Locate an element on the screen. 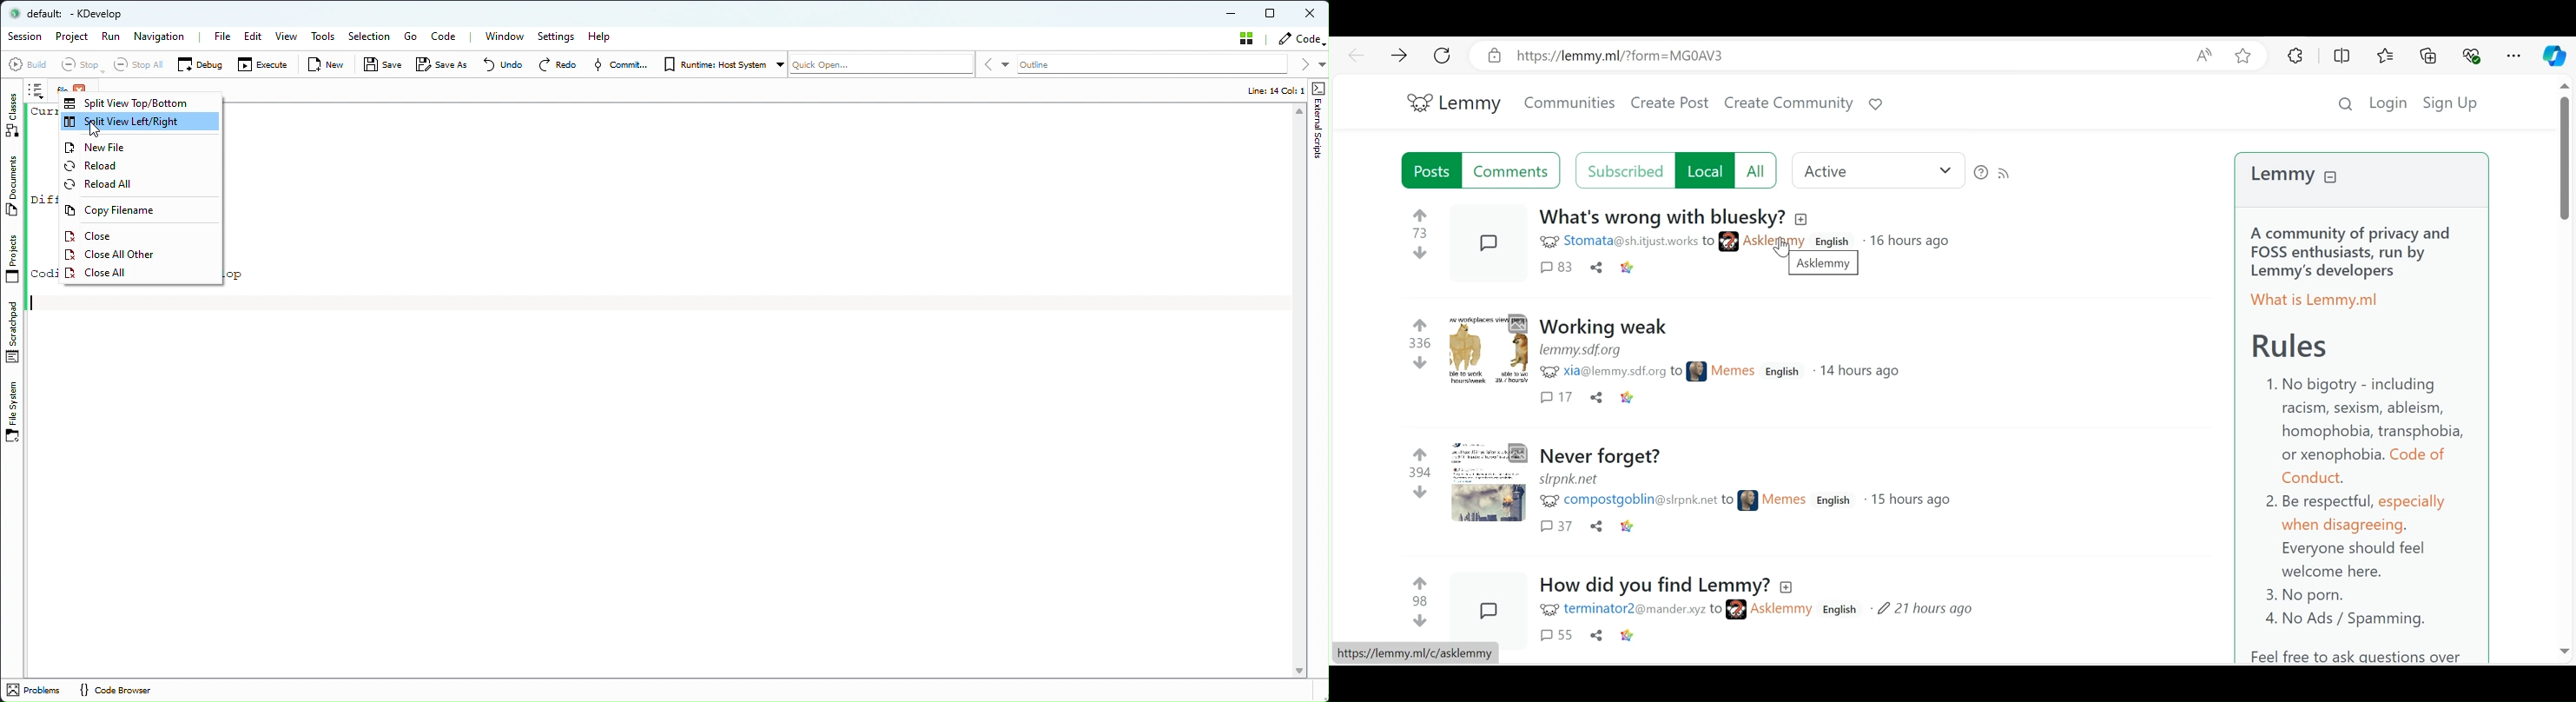 This screenshot has width=2576, height=728.  is located at coordinates (1804, 219).